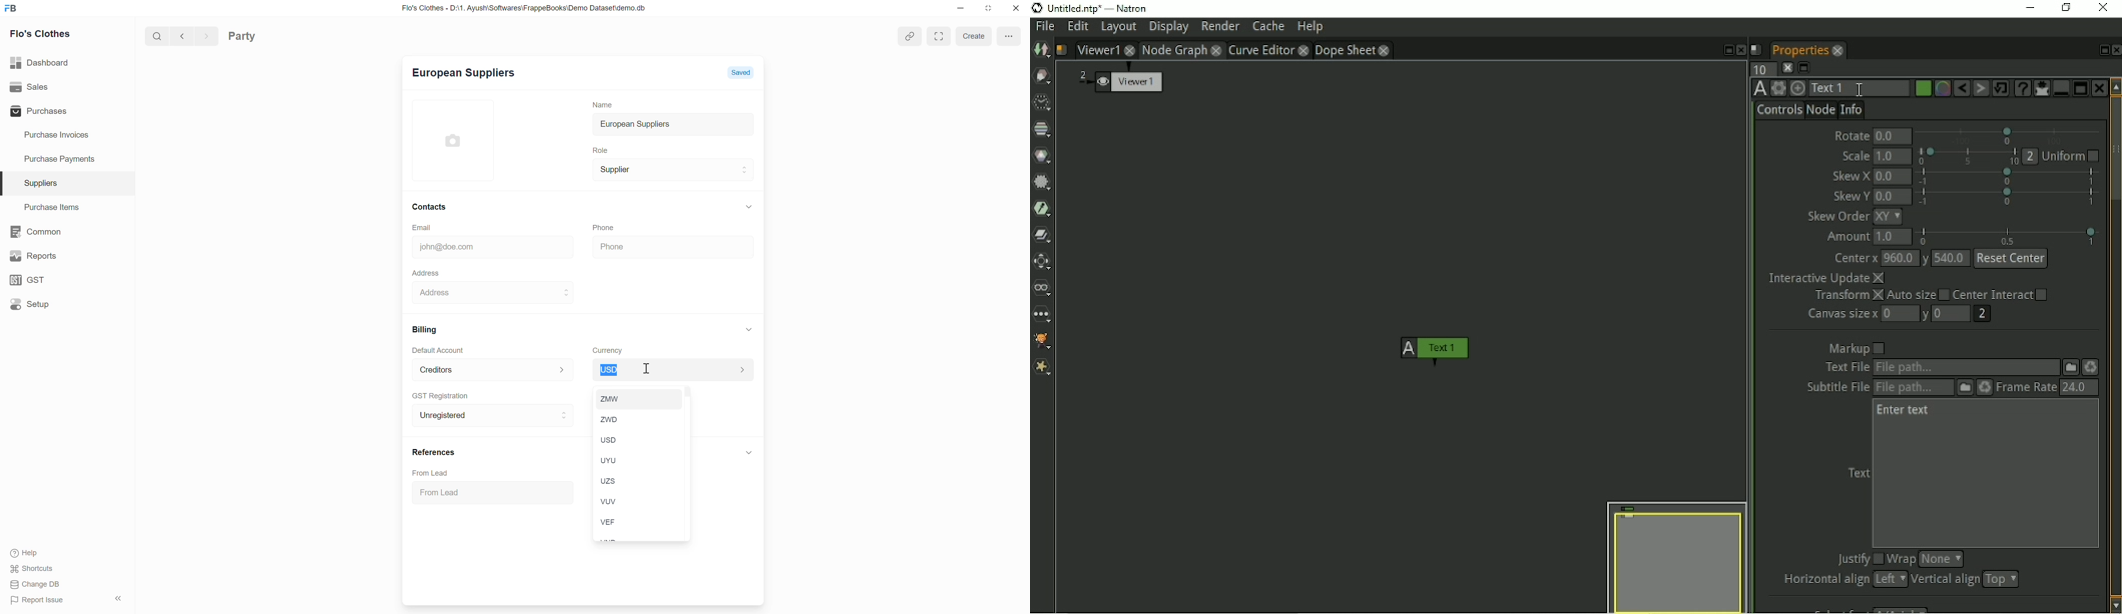  Describe the element at coordinates (437, 206) in the screenshot. I see `Contacts` at that location.